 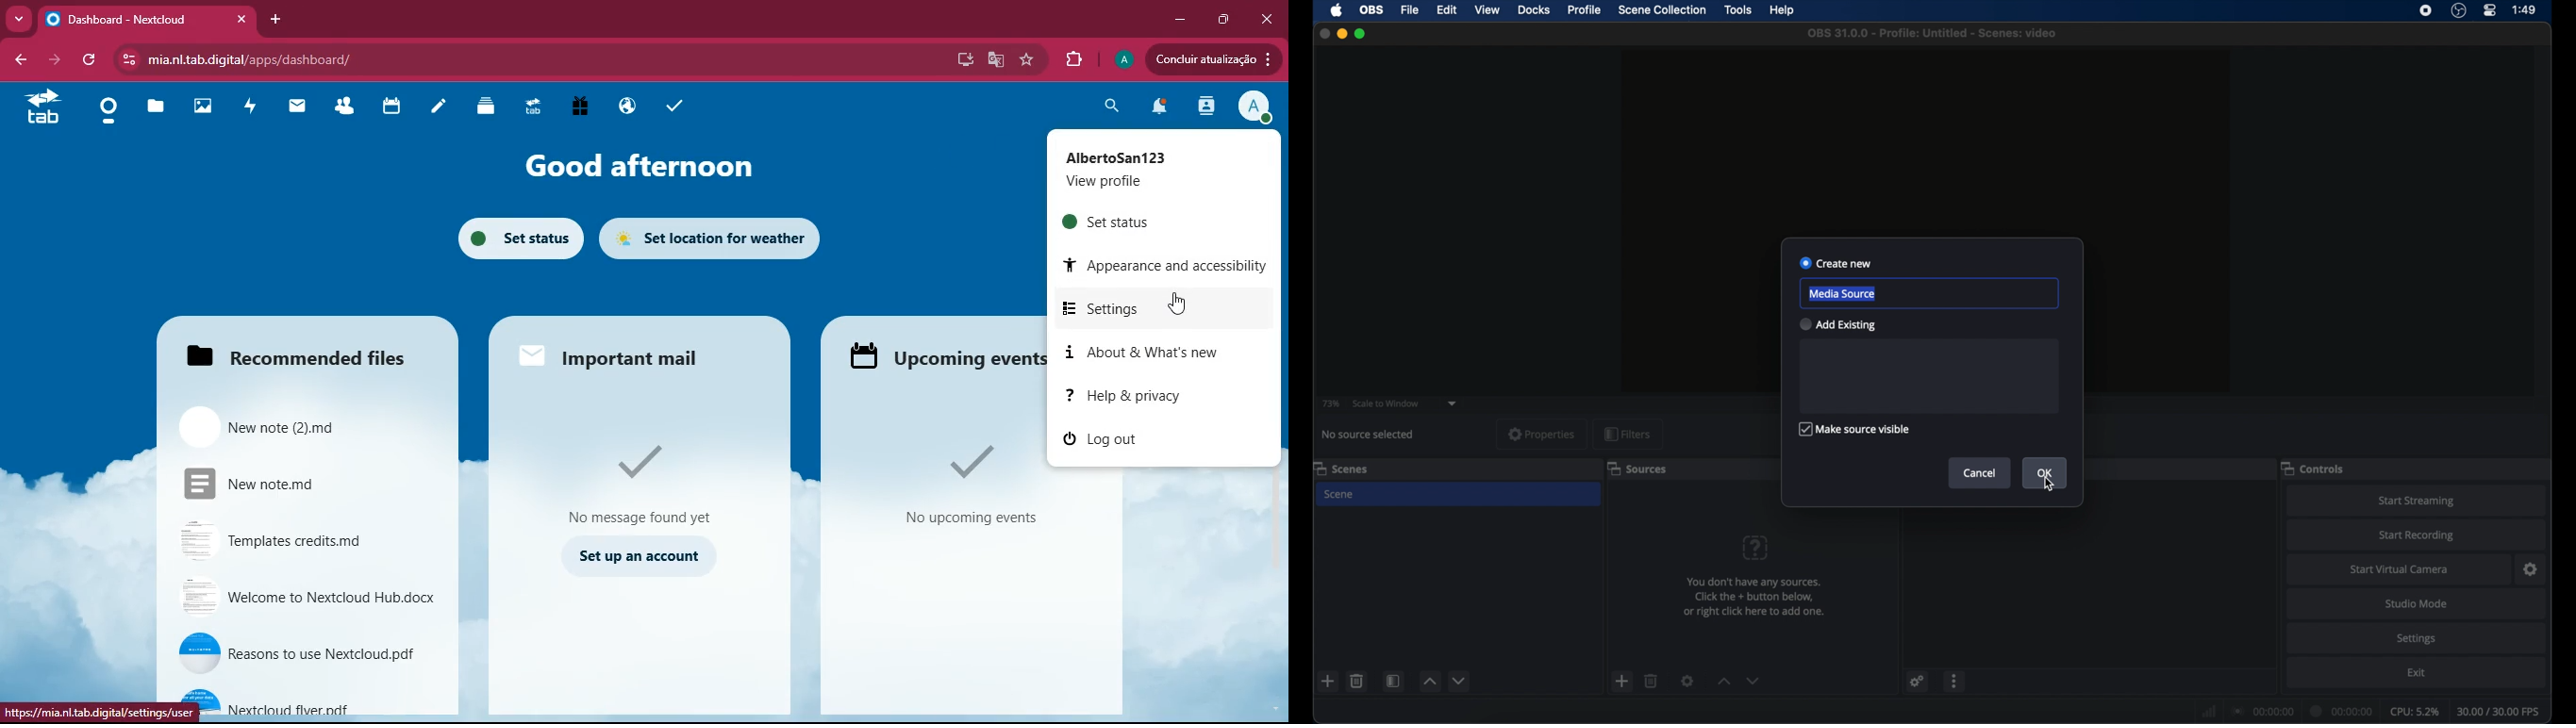 What do you see at coordinates (628, 169) in the screenshot?
I see `good afternoon` at bounding box center [628, 169].